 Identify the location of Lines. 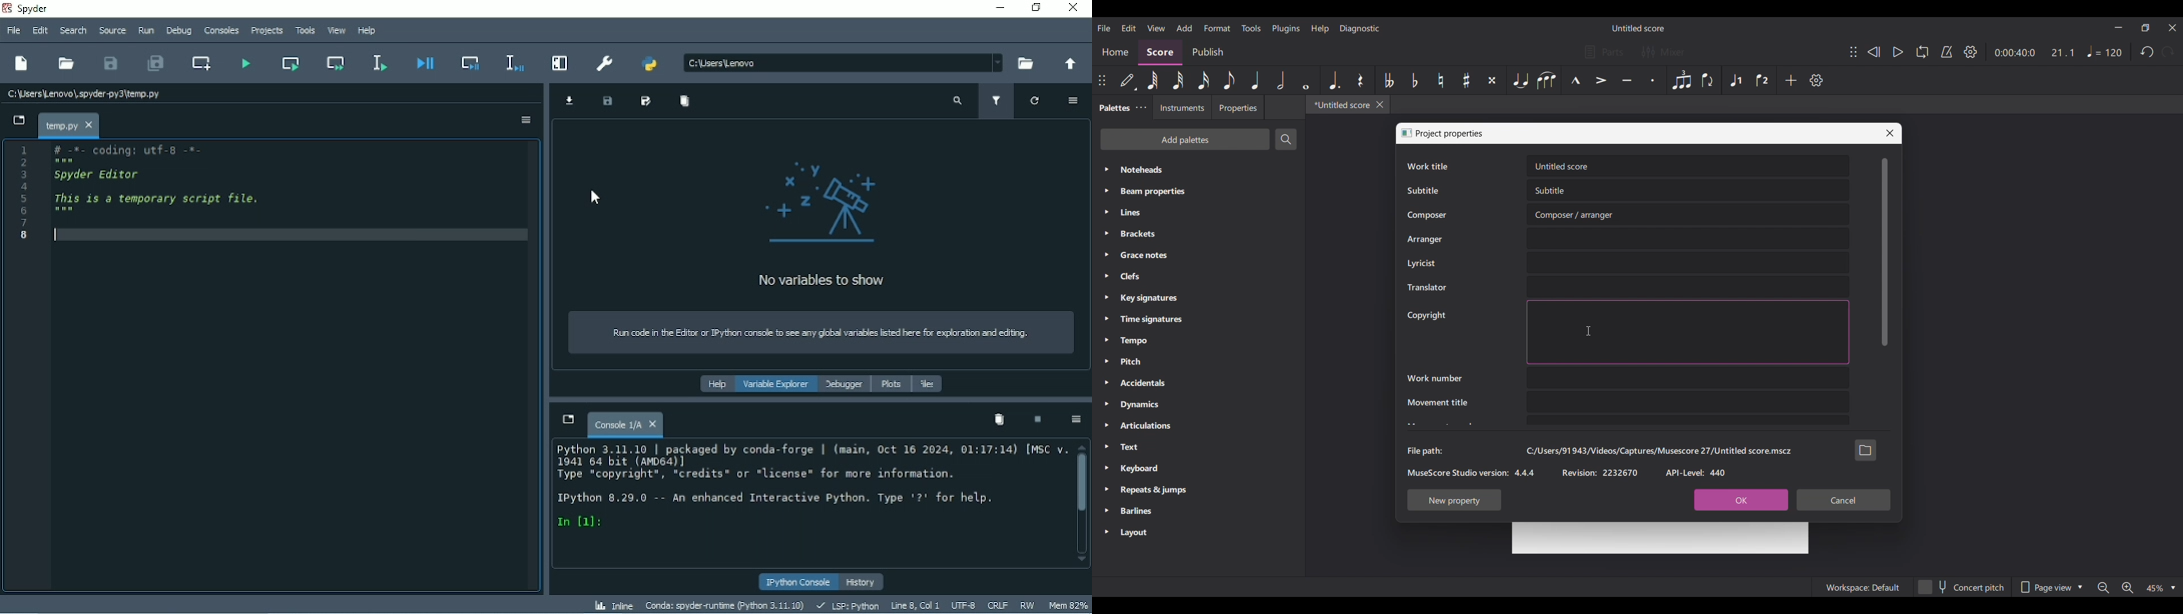
(1198, 213).